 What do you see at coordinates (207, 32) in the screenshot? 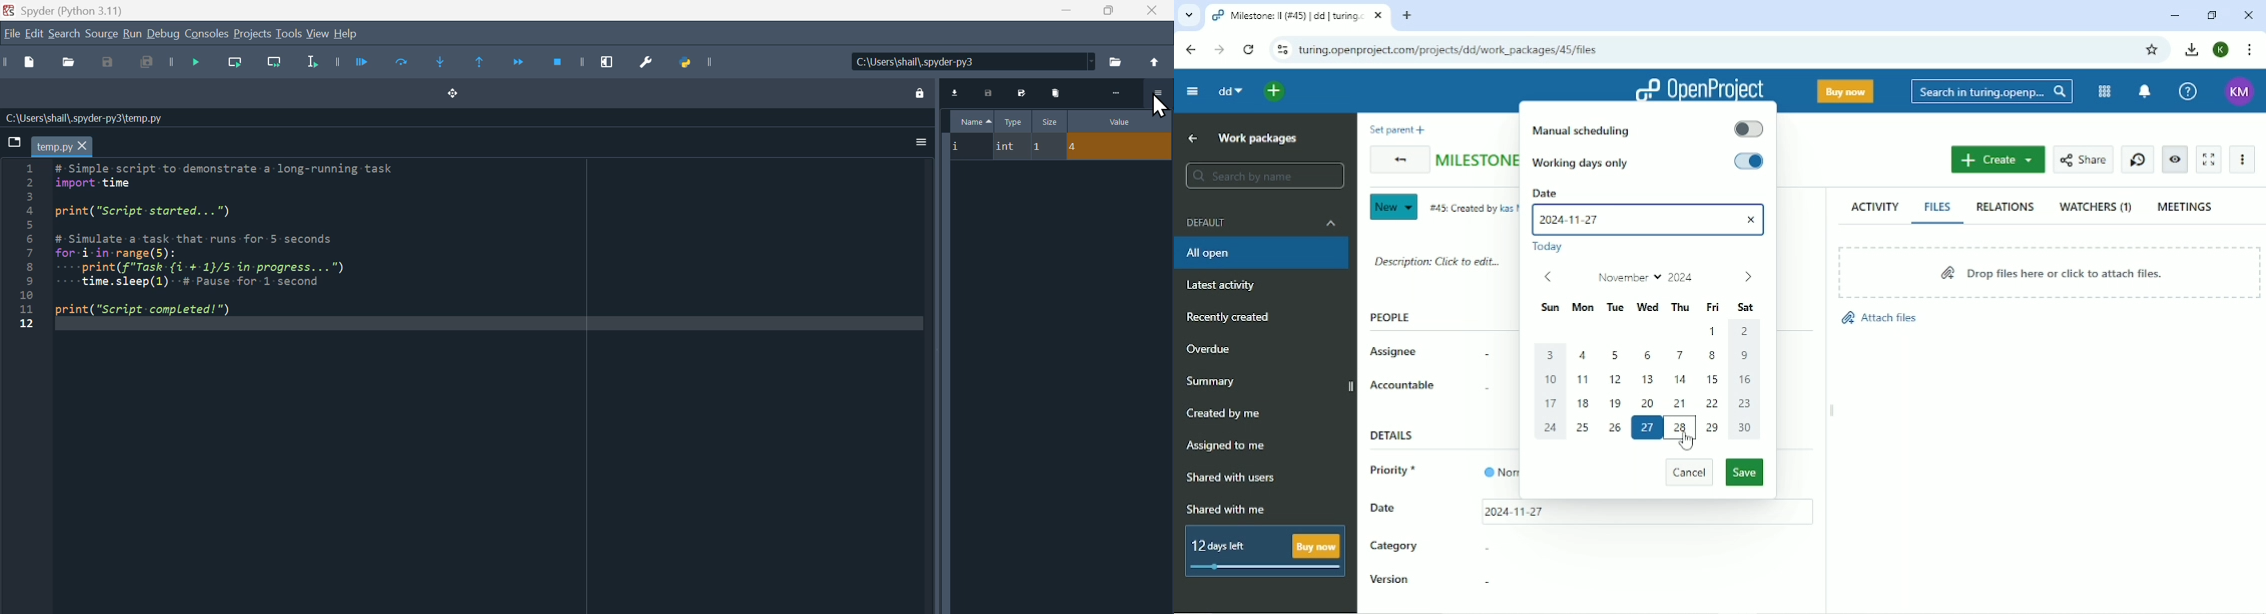
I see `Consol` at bounding box center [207, 32].